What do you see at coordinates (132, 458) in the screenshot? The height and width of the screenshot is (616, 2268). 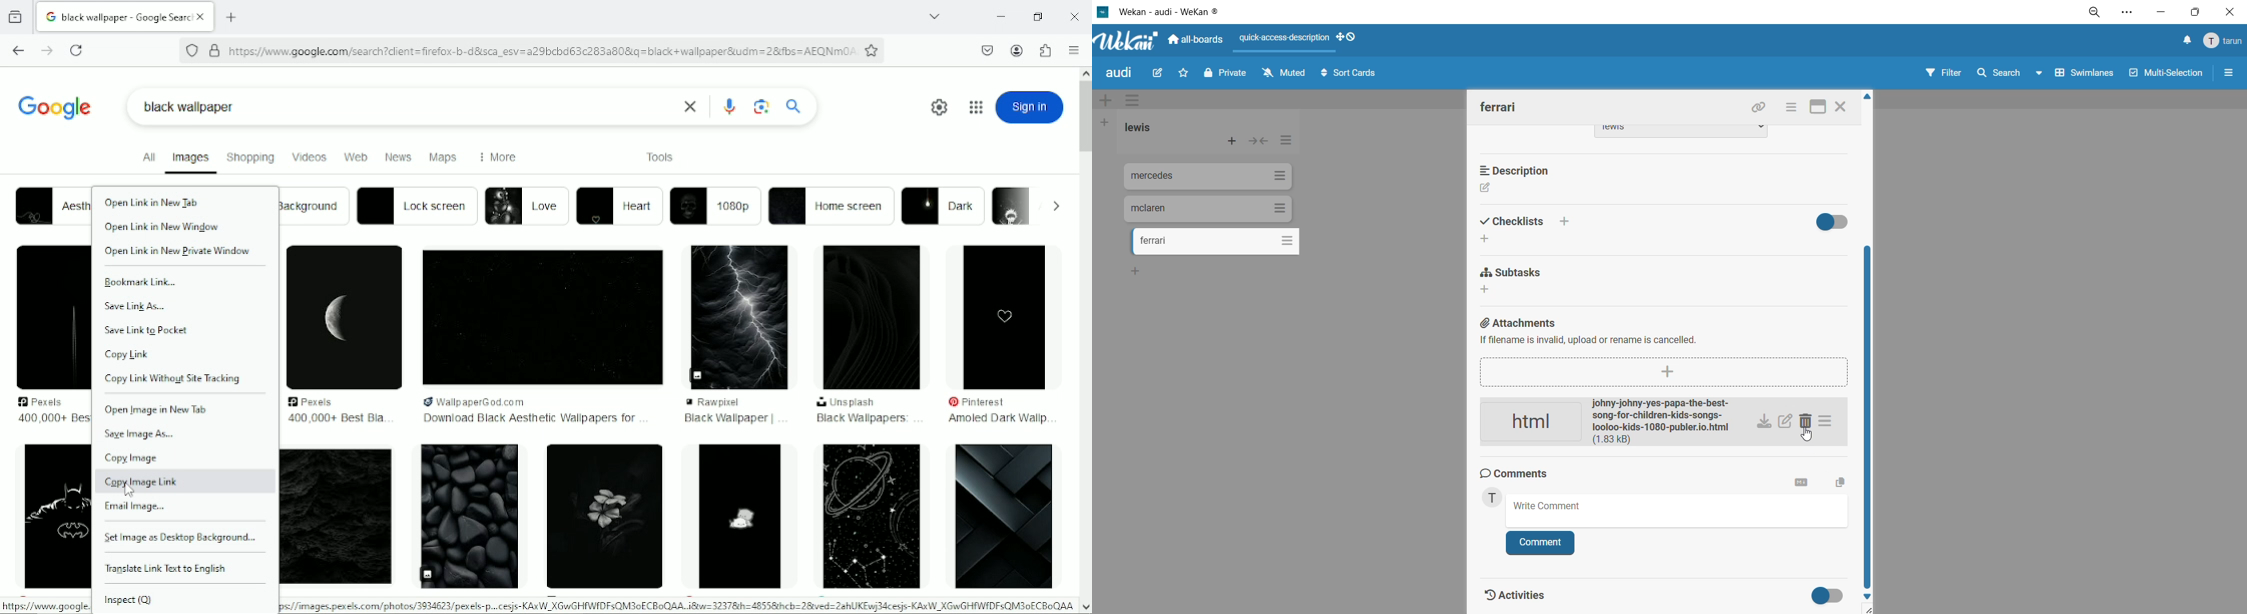 I see `copy image` at bounding box center [132, 458].